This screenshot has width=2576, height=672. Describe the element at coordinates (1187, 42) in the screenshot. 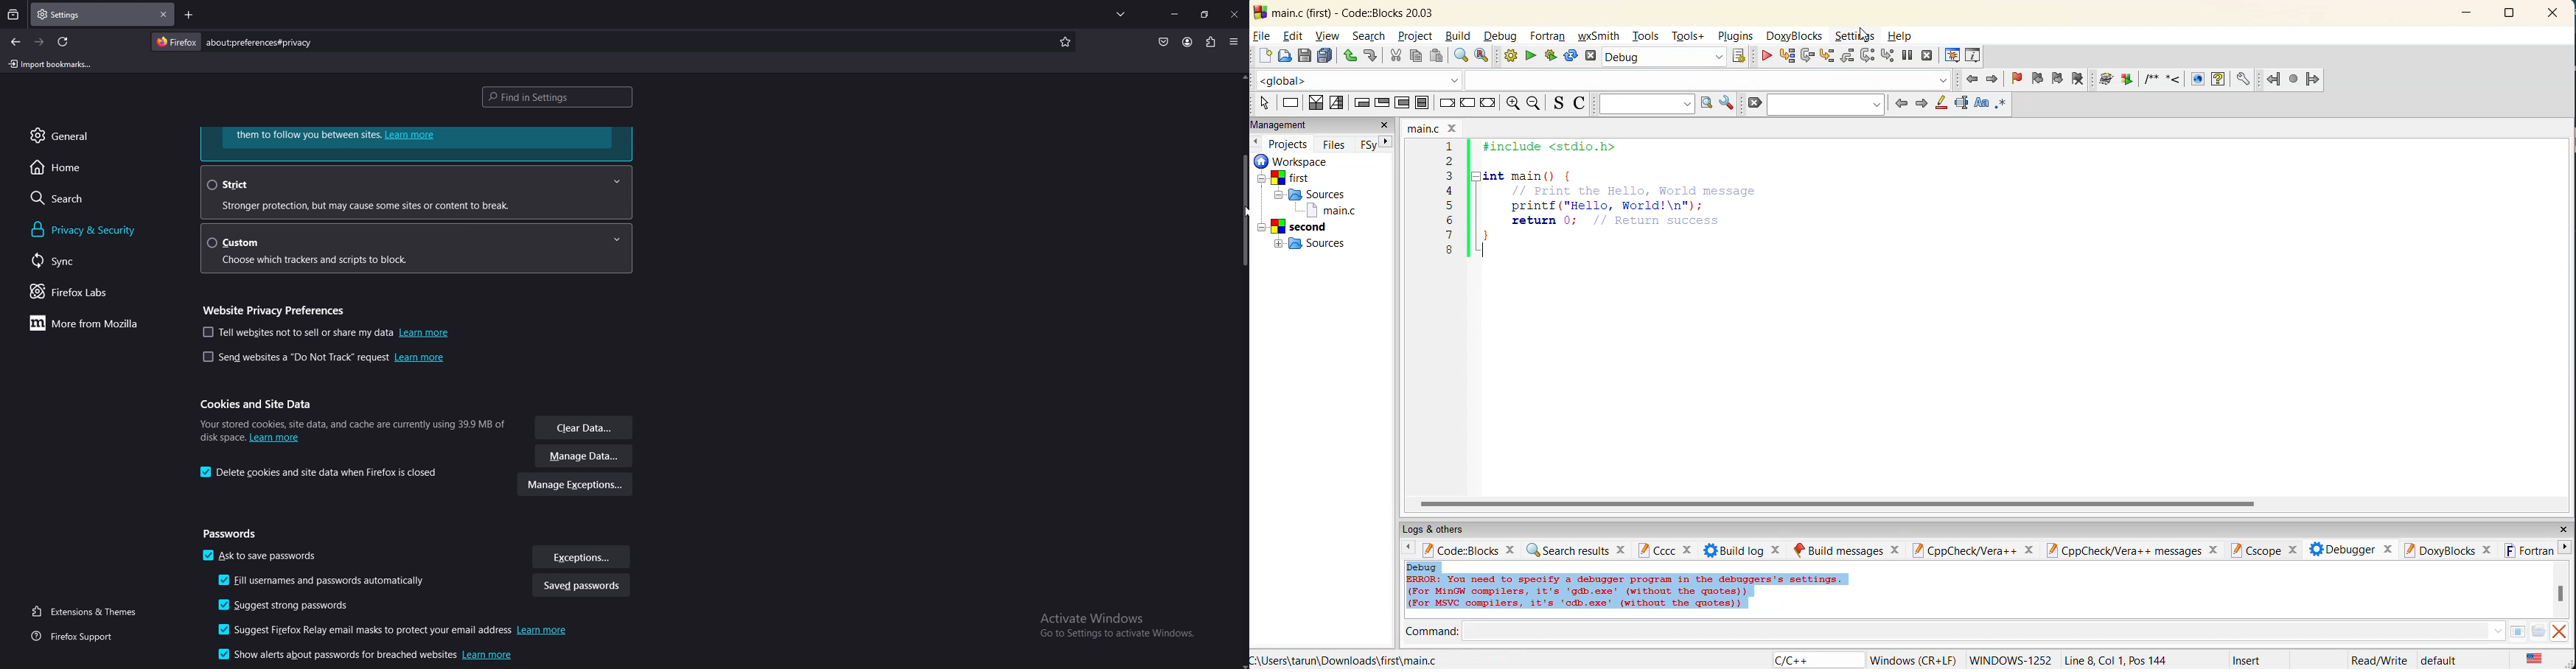

I see `account` at that location.